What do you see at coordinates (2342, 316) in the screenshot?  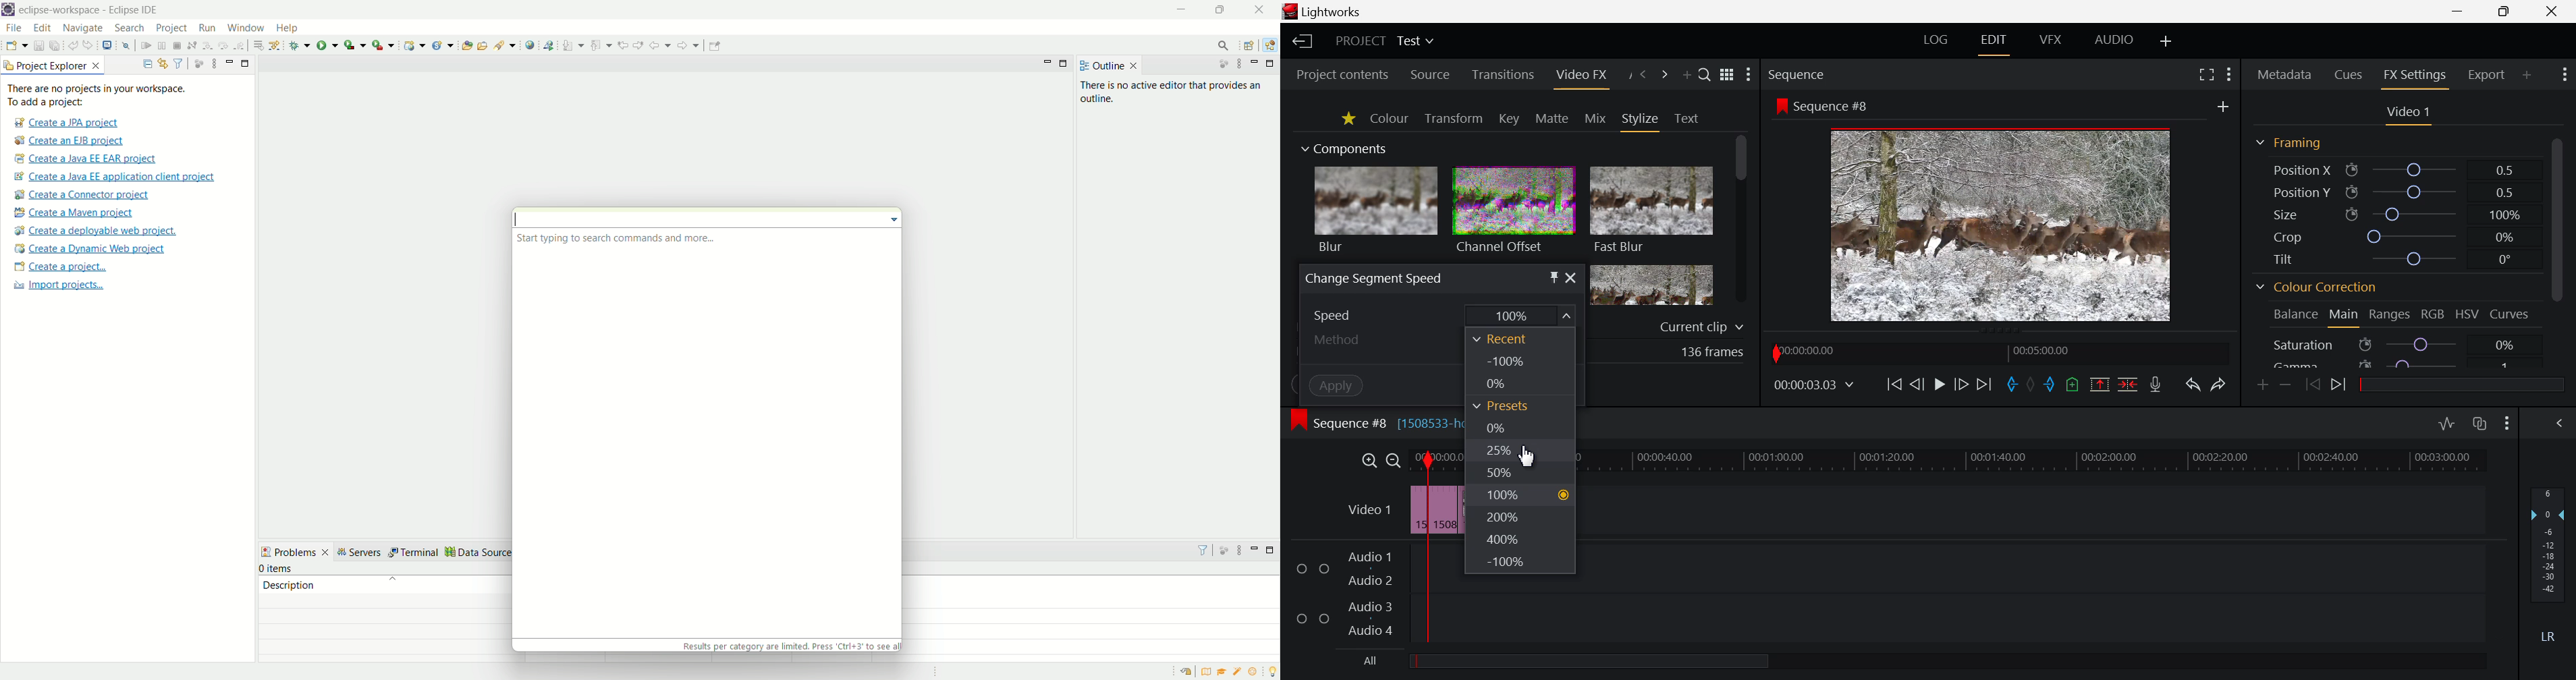 I see `Main Tab Open` at bounding box center [2342, 316].